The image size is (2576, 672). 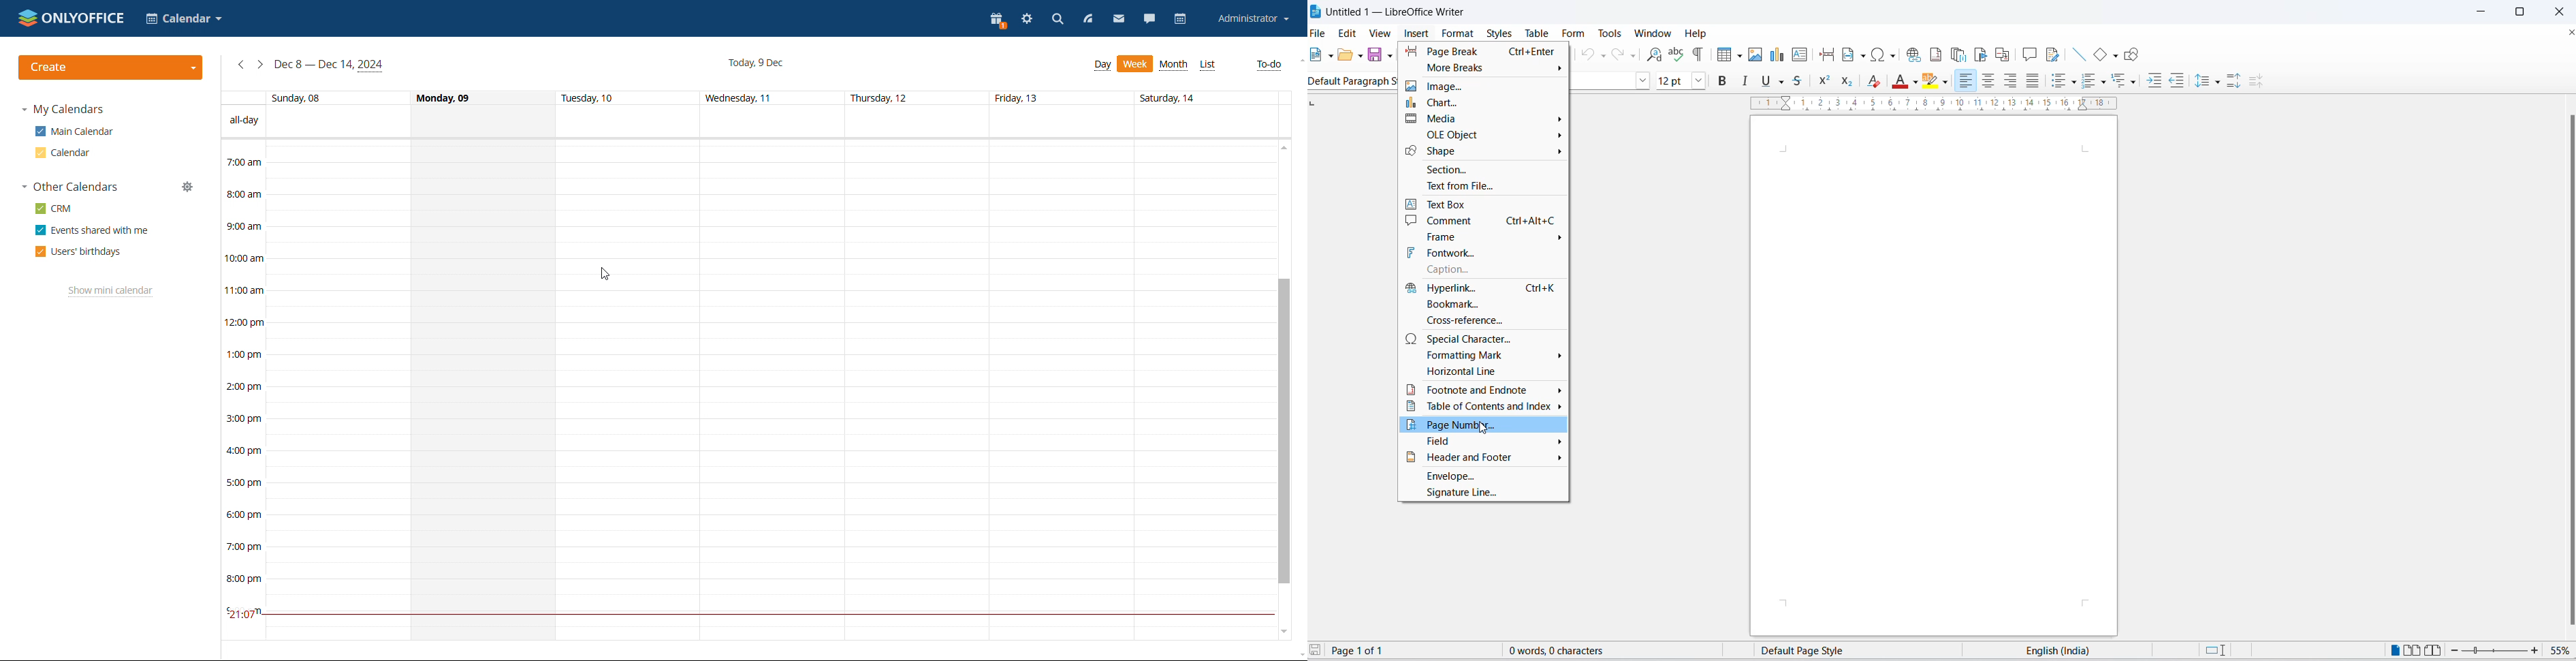 I want to click on character highlighting, so click(x=1932, y=83).